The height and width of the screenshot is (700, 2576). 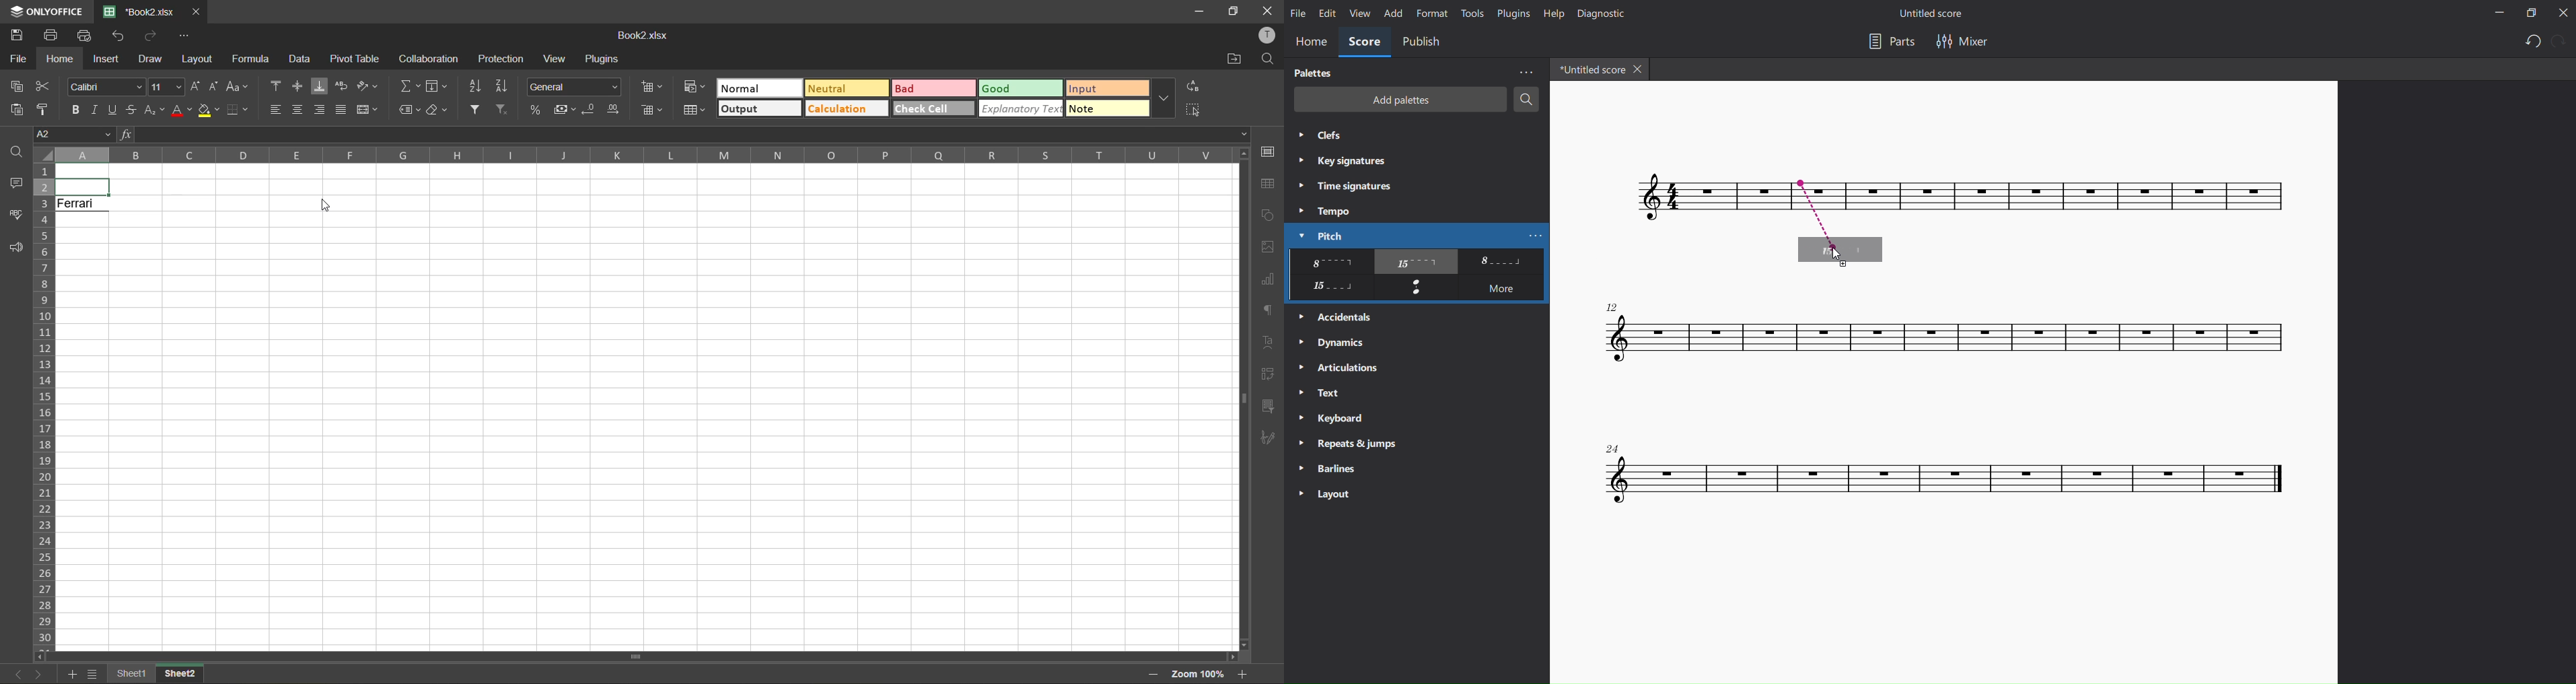 I want to click on home, so click(x=1308, y=43).